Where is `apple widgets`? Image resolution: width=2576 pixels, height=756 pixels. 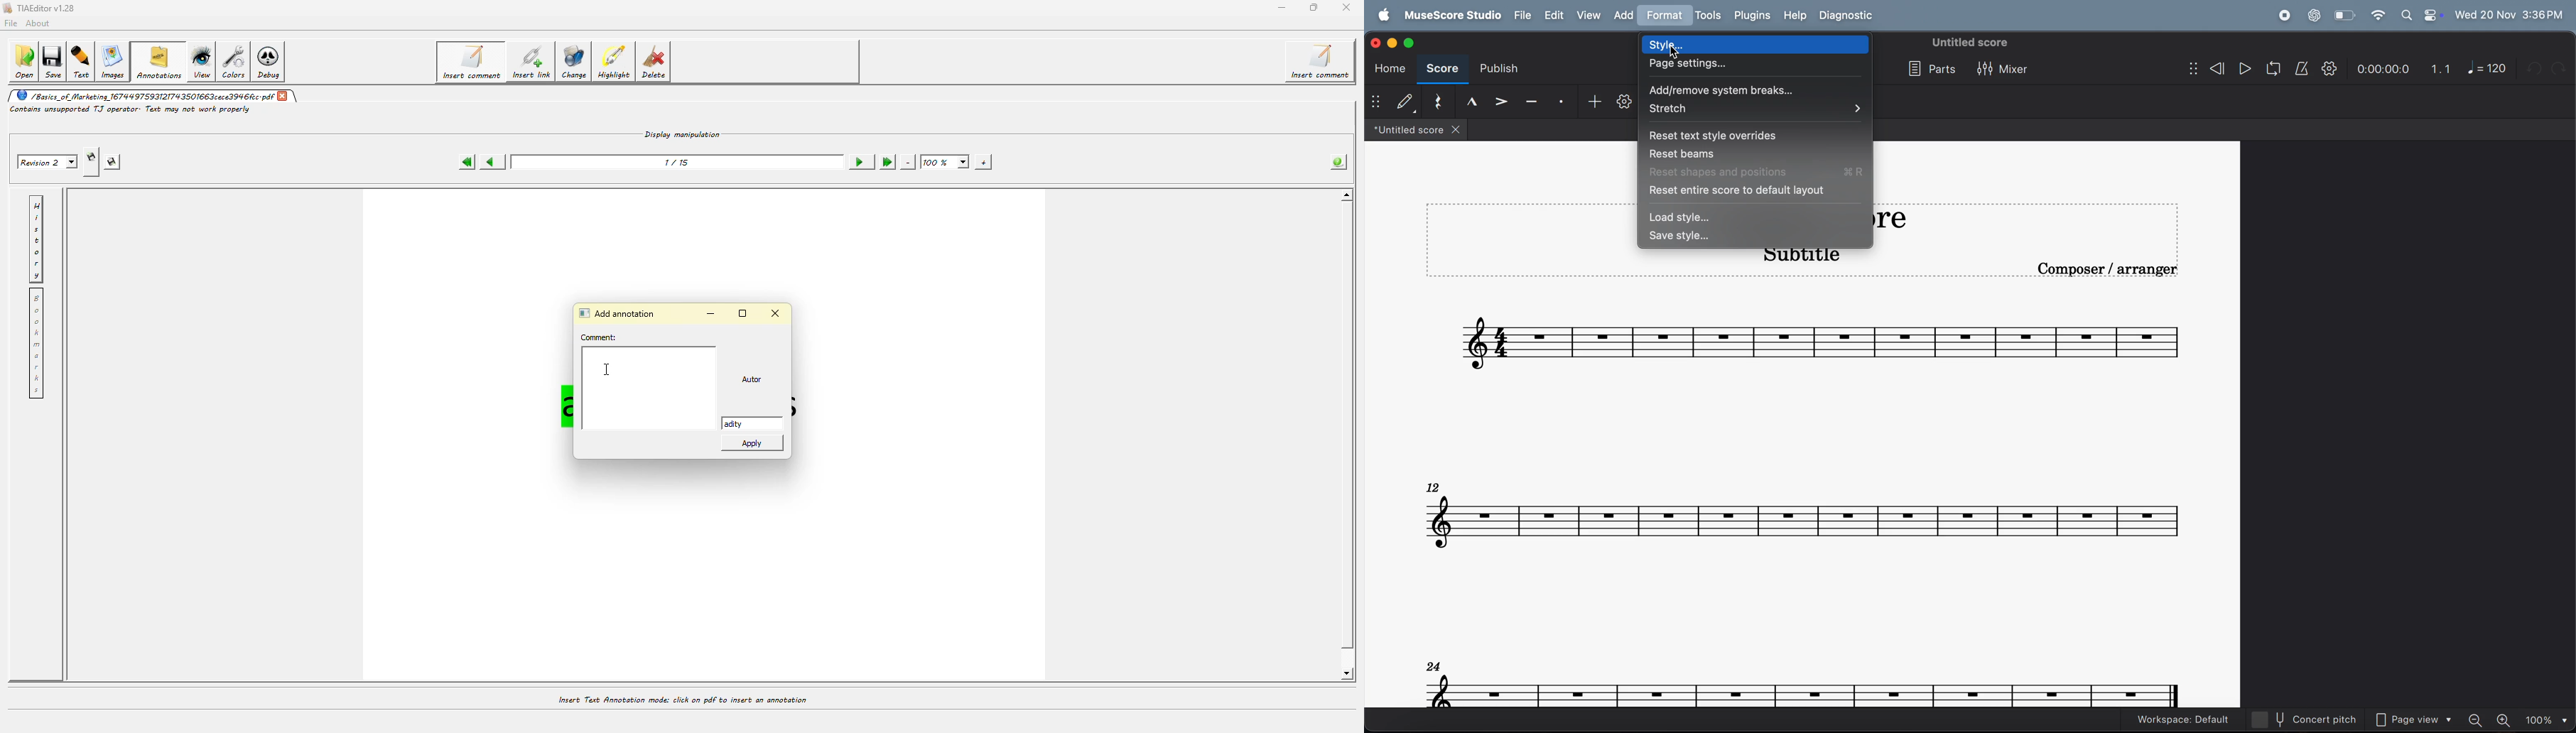 apple widgets is located at coordinates (2421, 15).